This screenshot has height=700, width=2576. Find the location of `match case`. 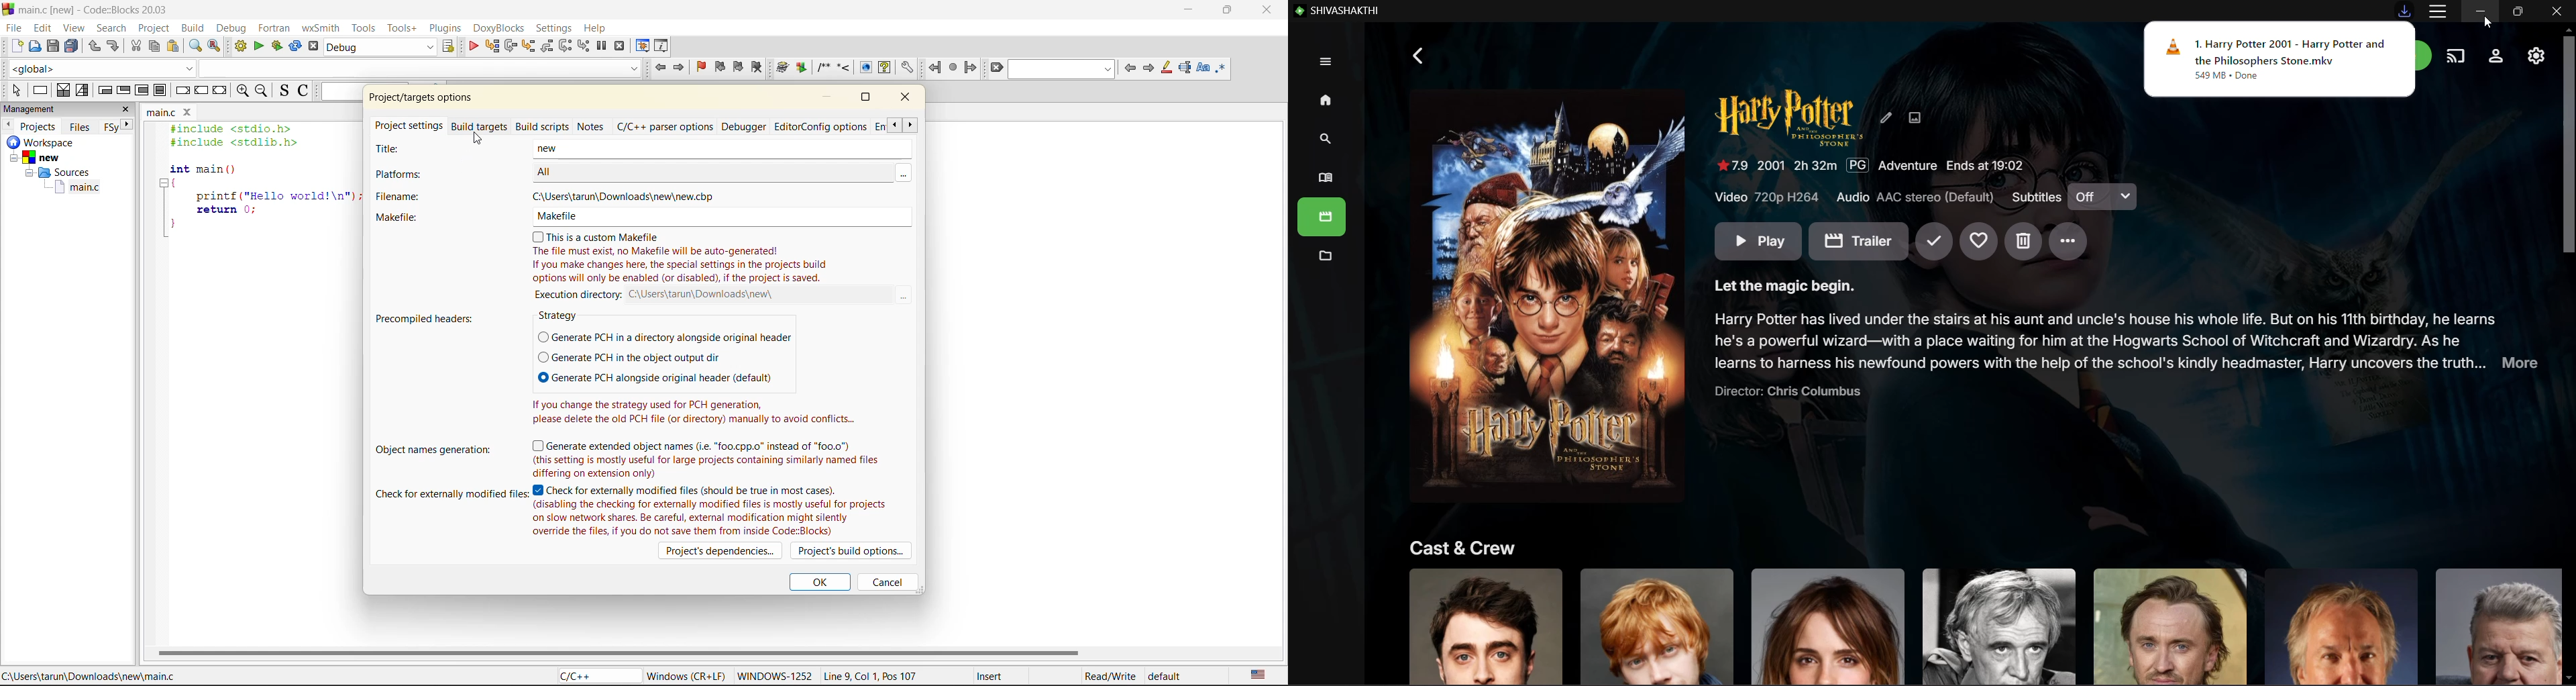

match case is located at coordinates (1203, 69).